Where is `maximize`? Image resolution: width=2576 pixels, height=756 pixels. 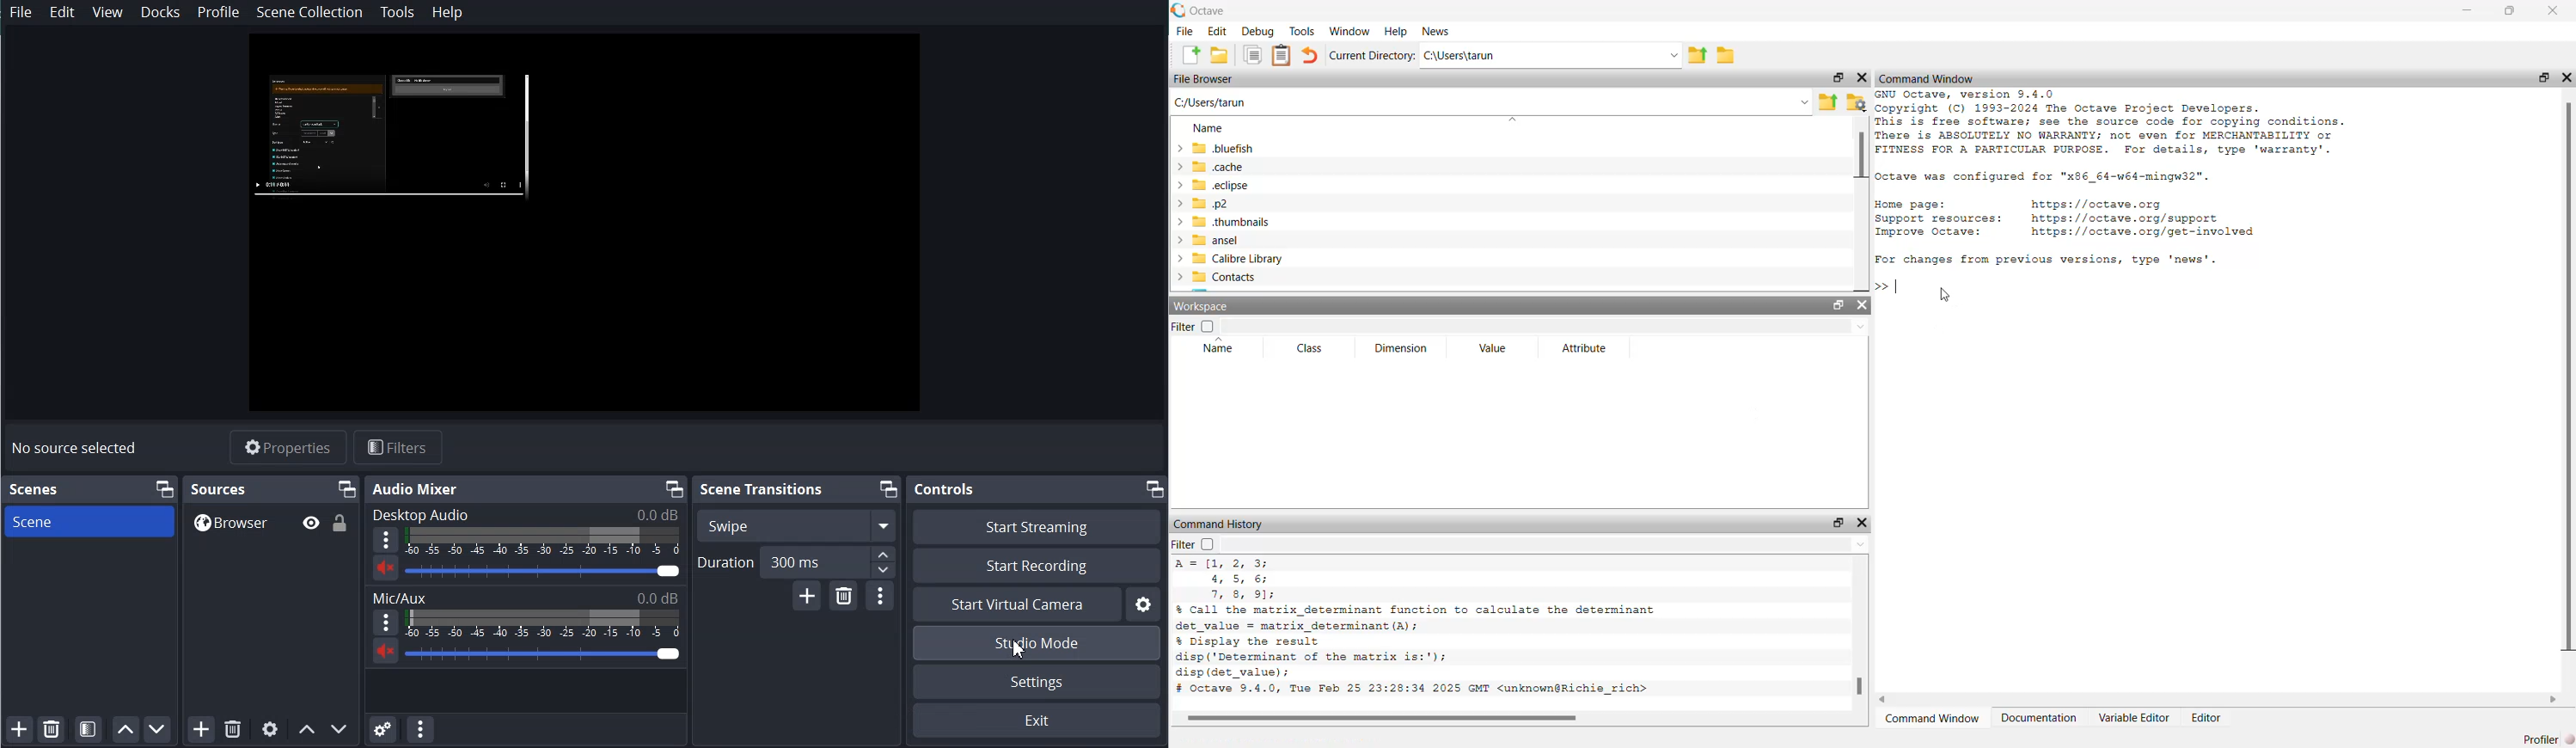
maximize is located at coordinates (2508, 11).